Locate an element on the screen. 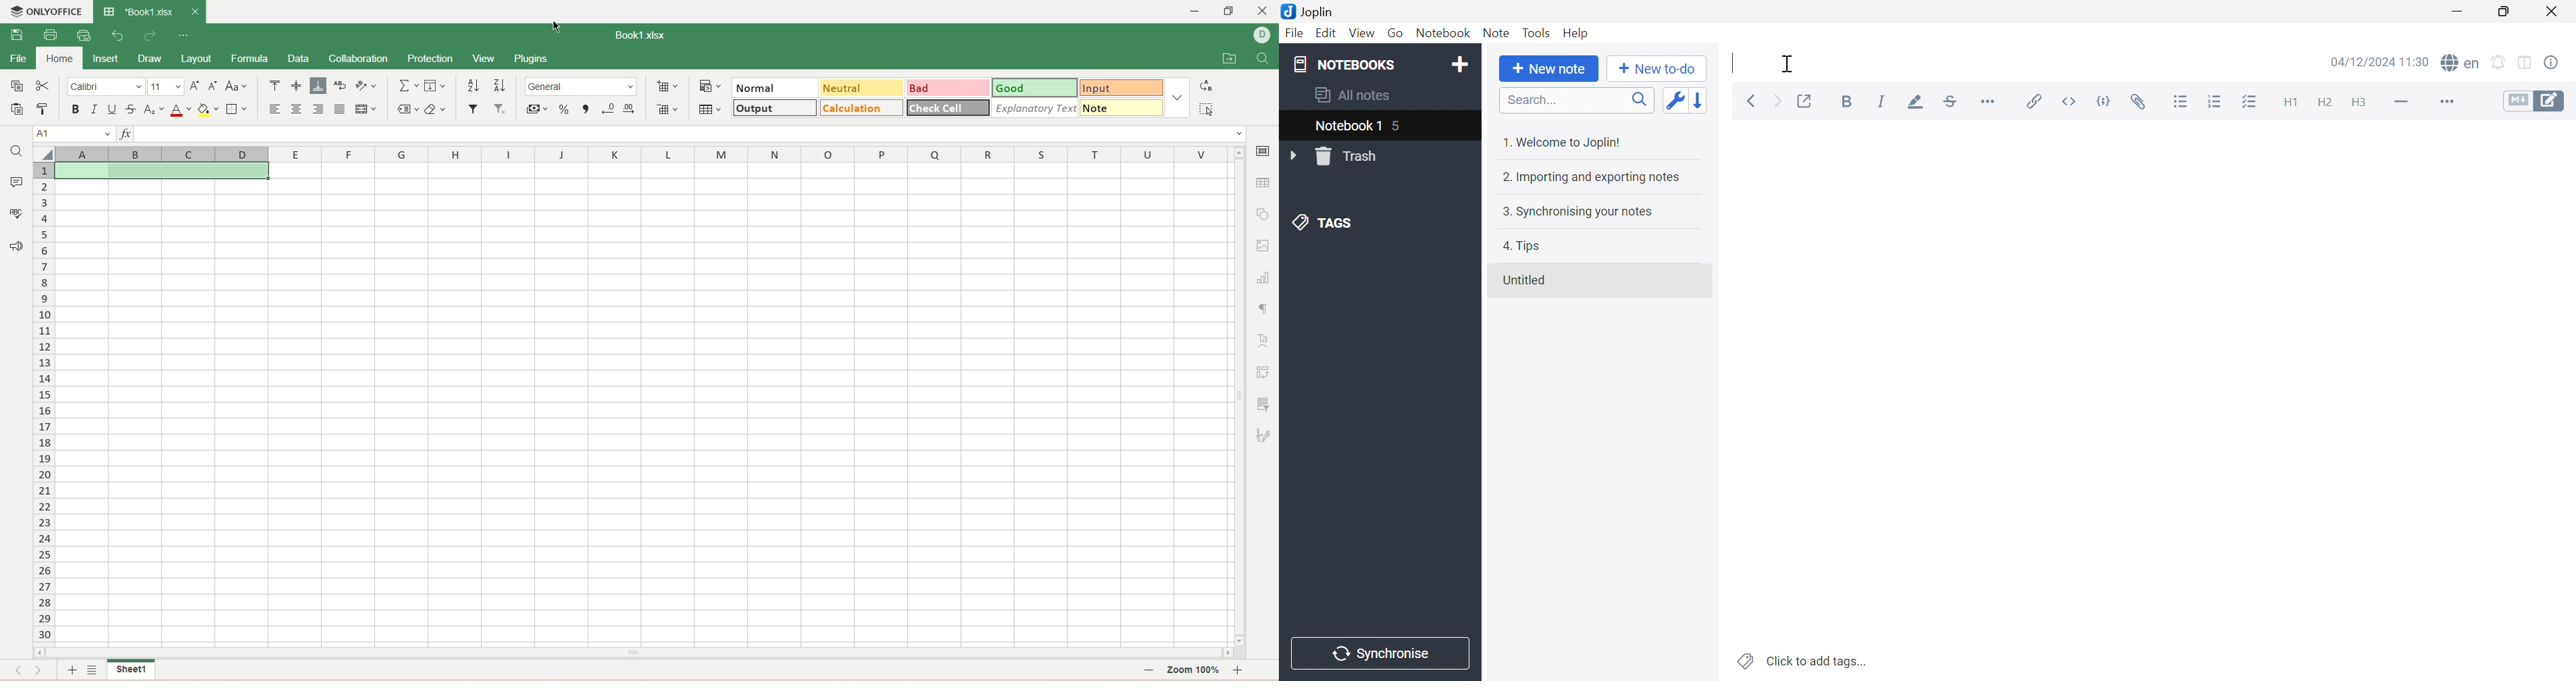  File is located at coordinates (1296, 32).